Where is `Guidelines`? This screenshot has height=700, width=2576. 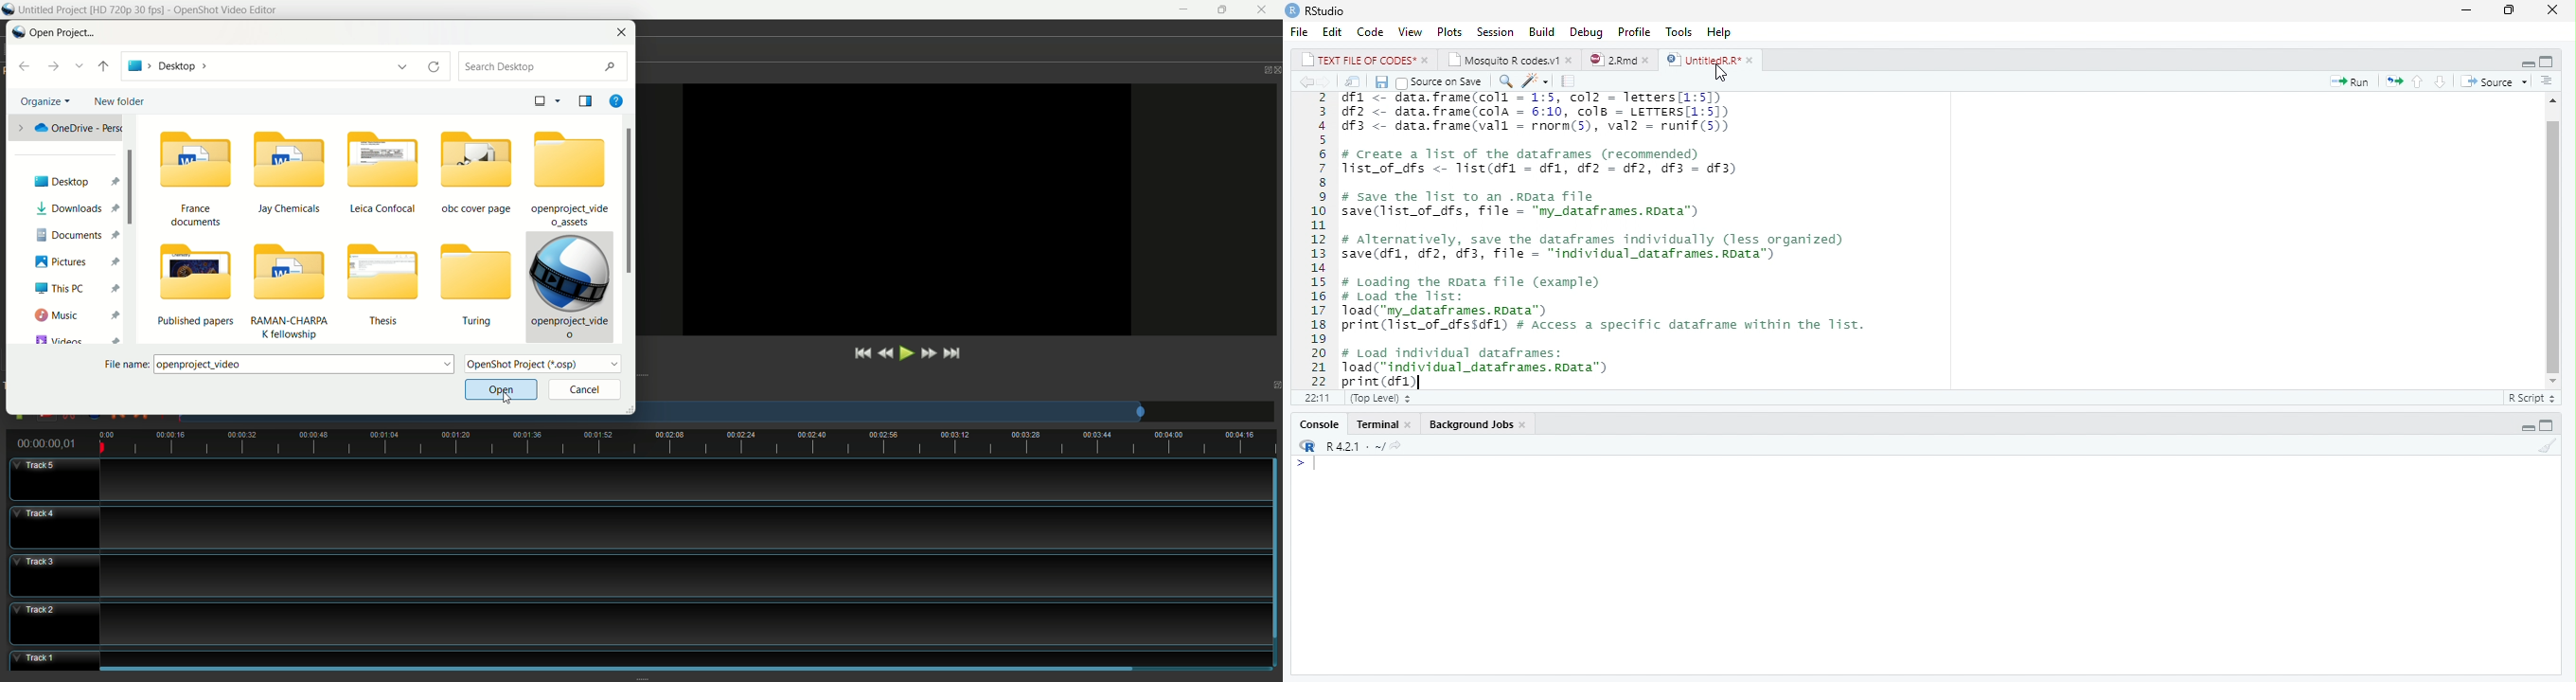
Guidelines is located at coordinates (1570, 81).